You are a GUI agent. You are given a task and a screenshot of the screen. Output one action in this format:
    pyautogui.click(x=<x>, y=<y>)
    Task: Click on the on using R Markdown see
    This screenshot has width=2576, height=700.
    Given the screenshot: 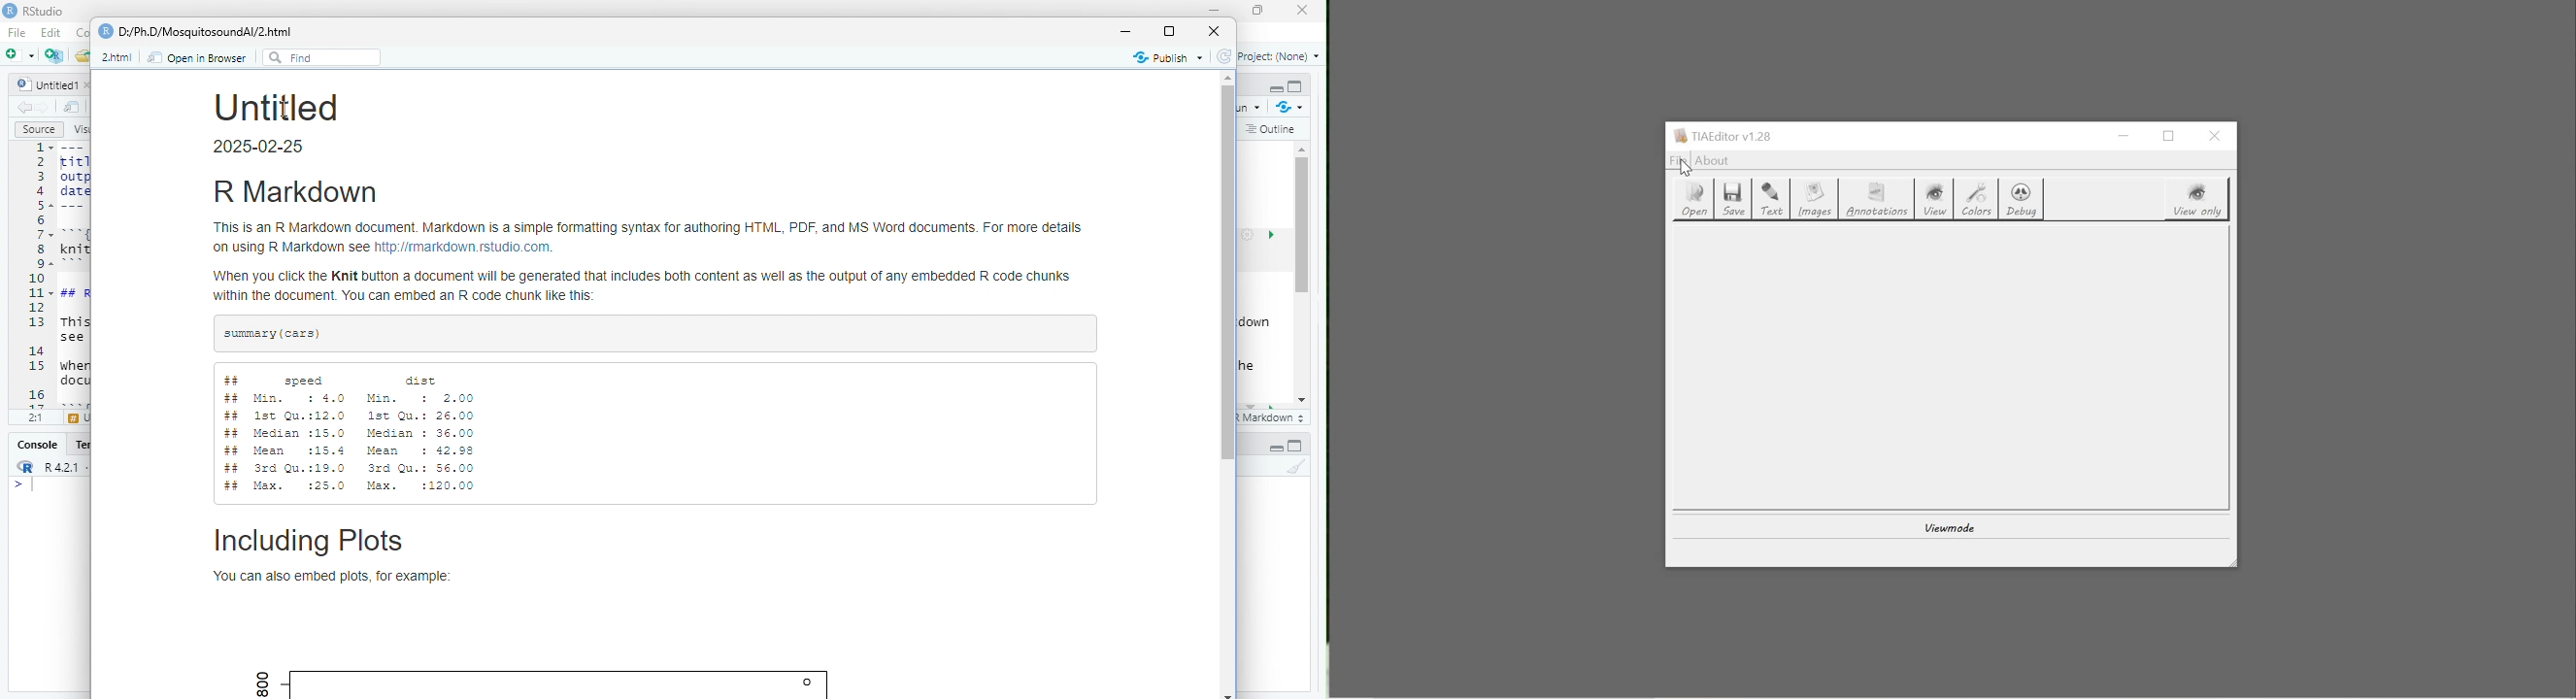 What is the action you would take?
    pyautogui.click(x=292, y=250)
    